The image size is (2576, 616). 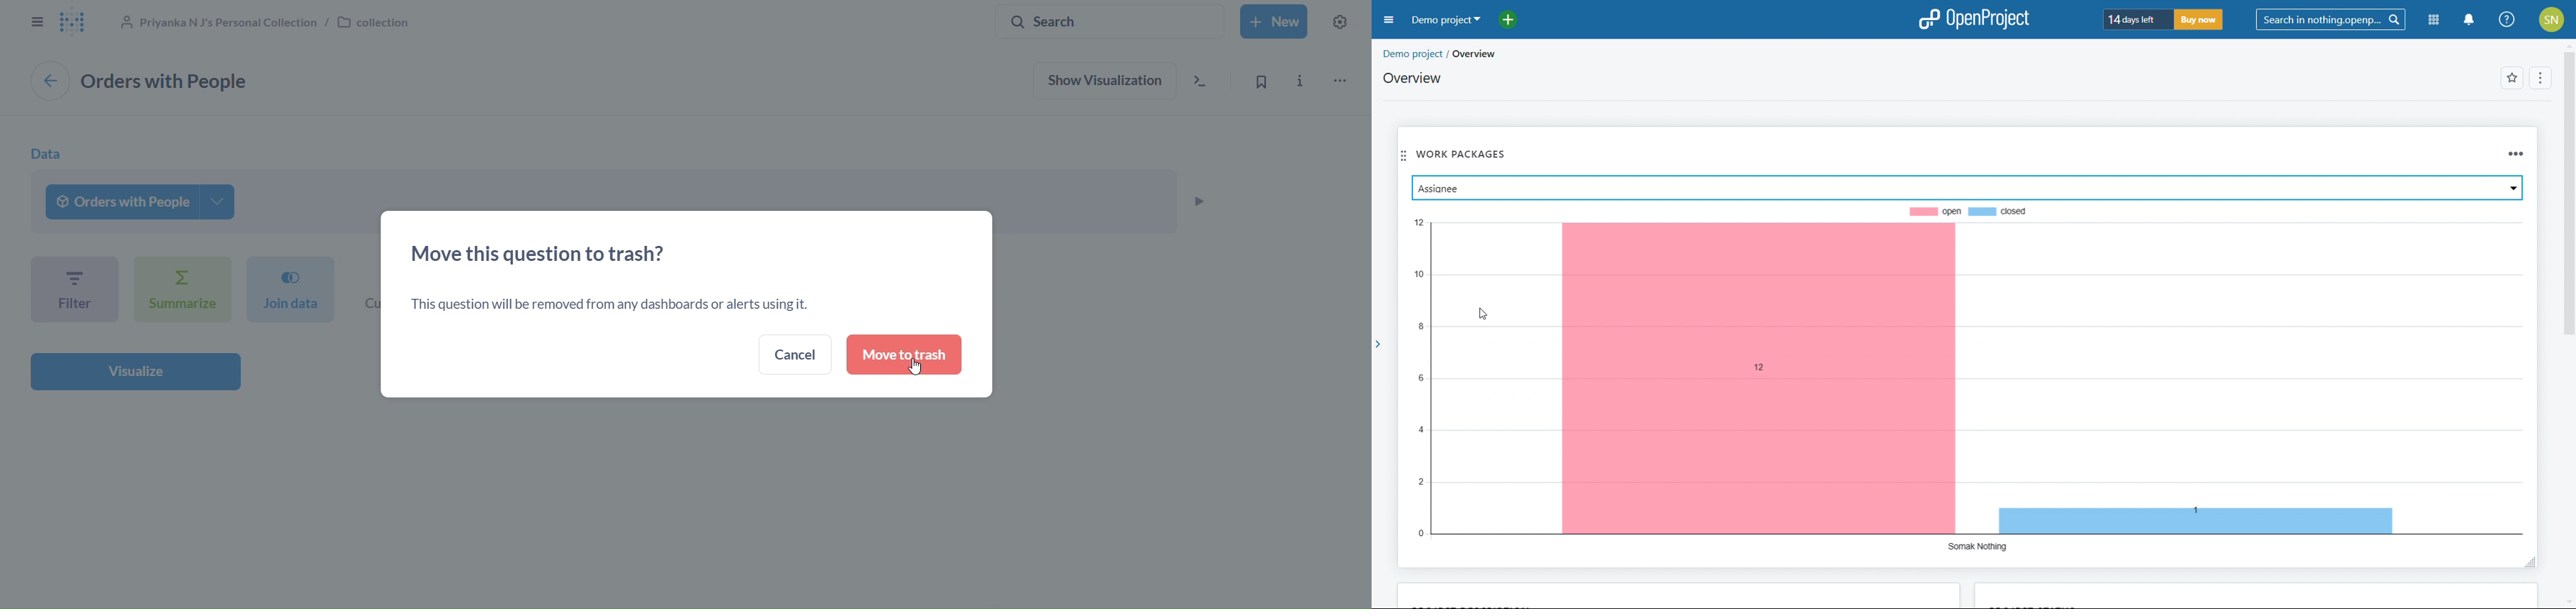 I want to click on buy now, so click(x=2199, y=19).